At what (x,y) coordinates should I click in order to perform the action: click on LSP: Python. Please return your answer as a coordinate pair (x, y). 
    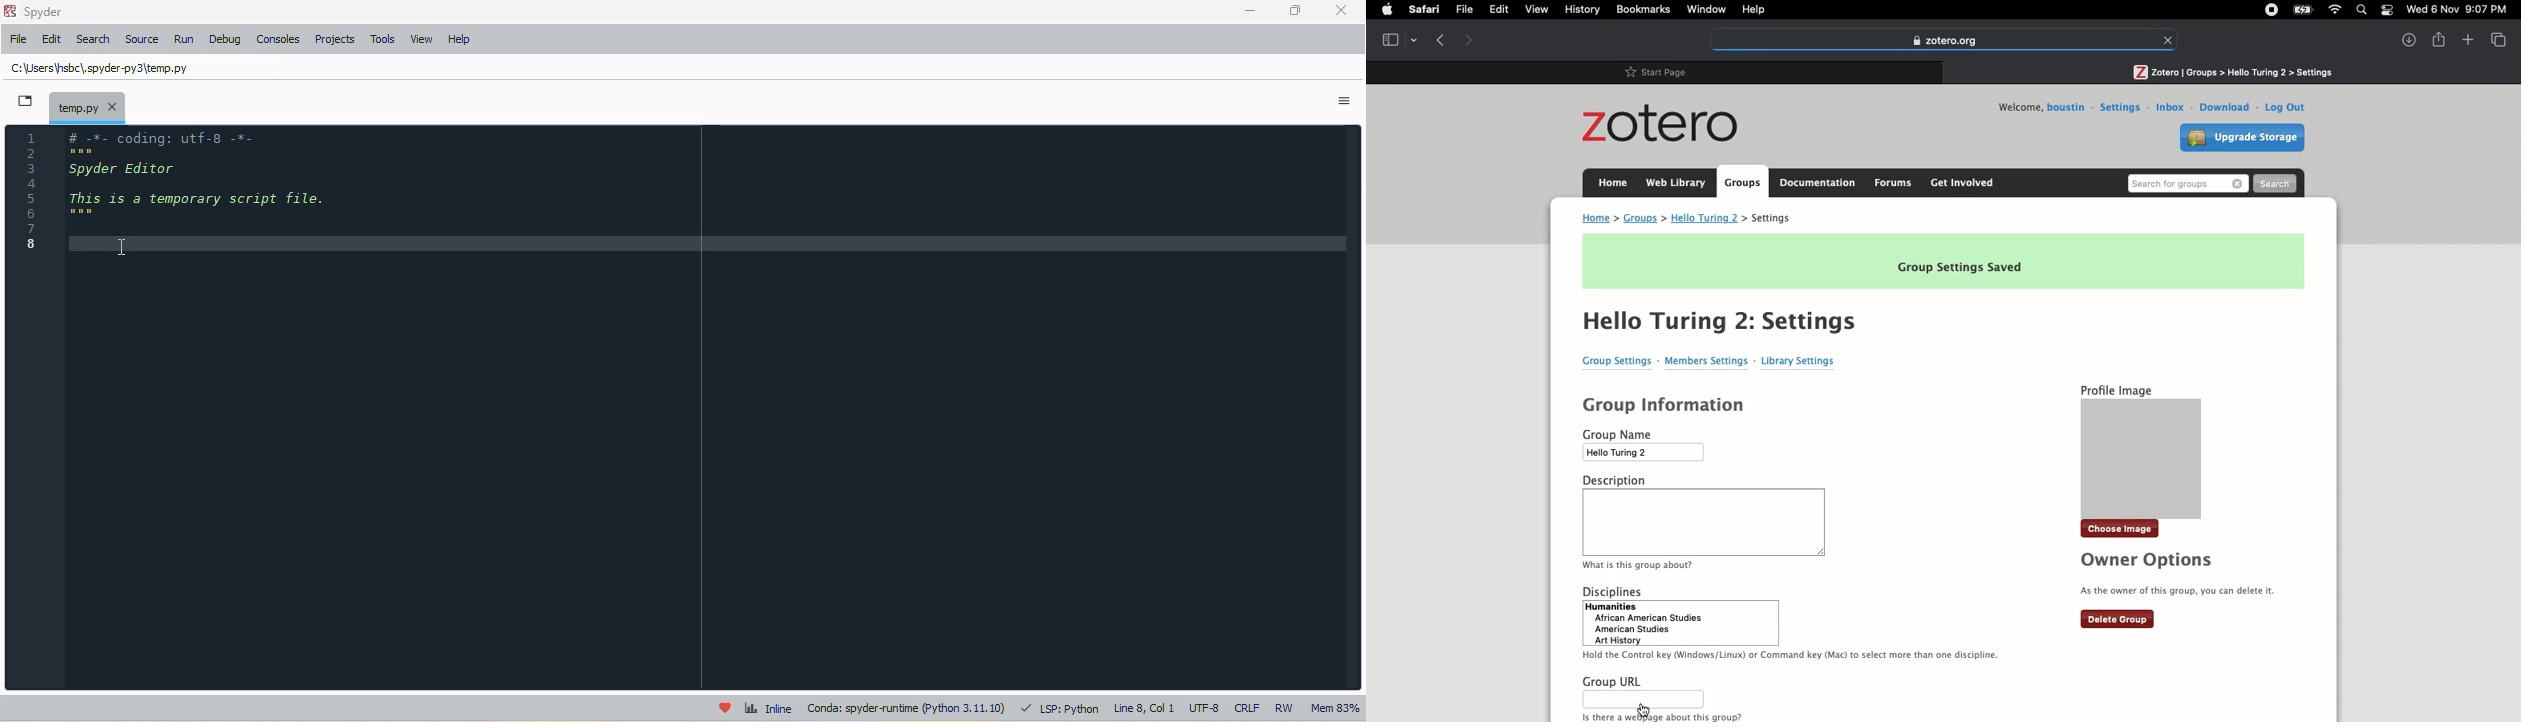
    Looking at the image, I should click on (1060, 708).